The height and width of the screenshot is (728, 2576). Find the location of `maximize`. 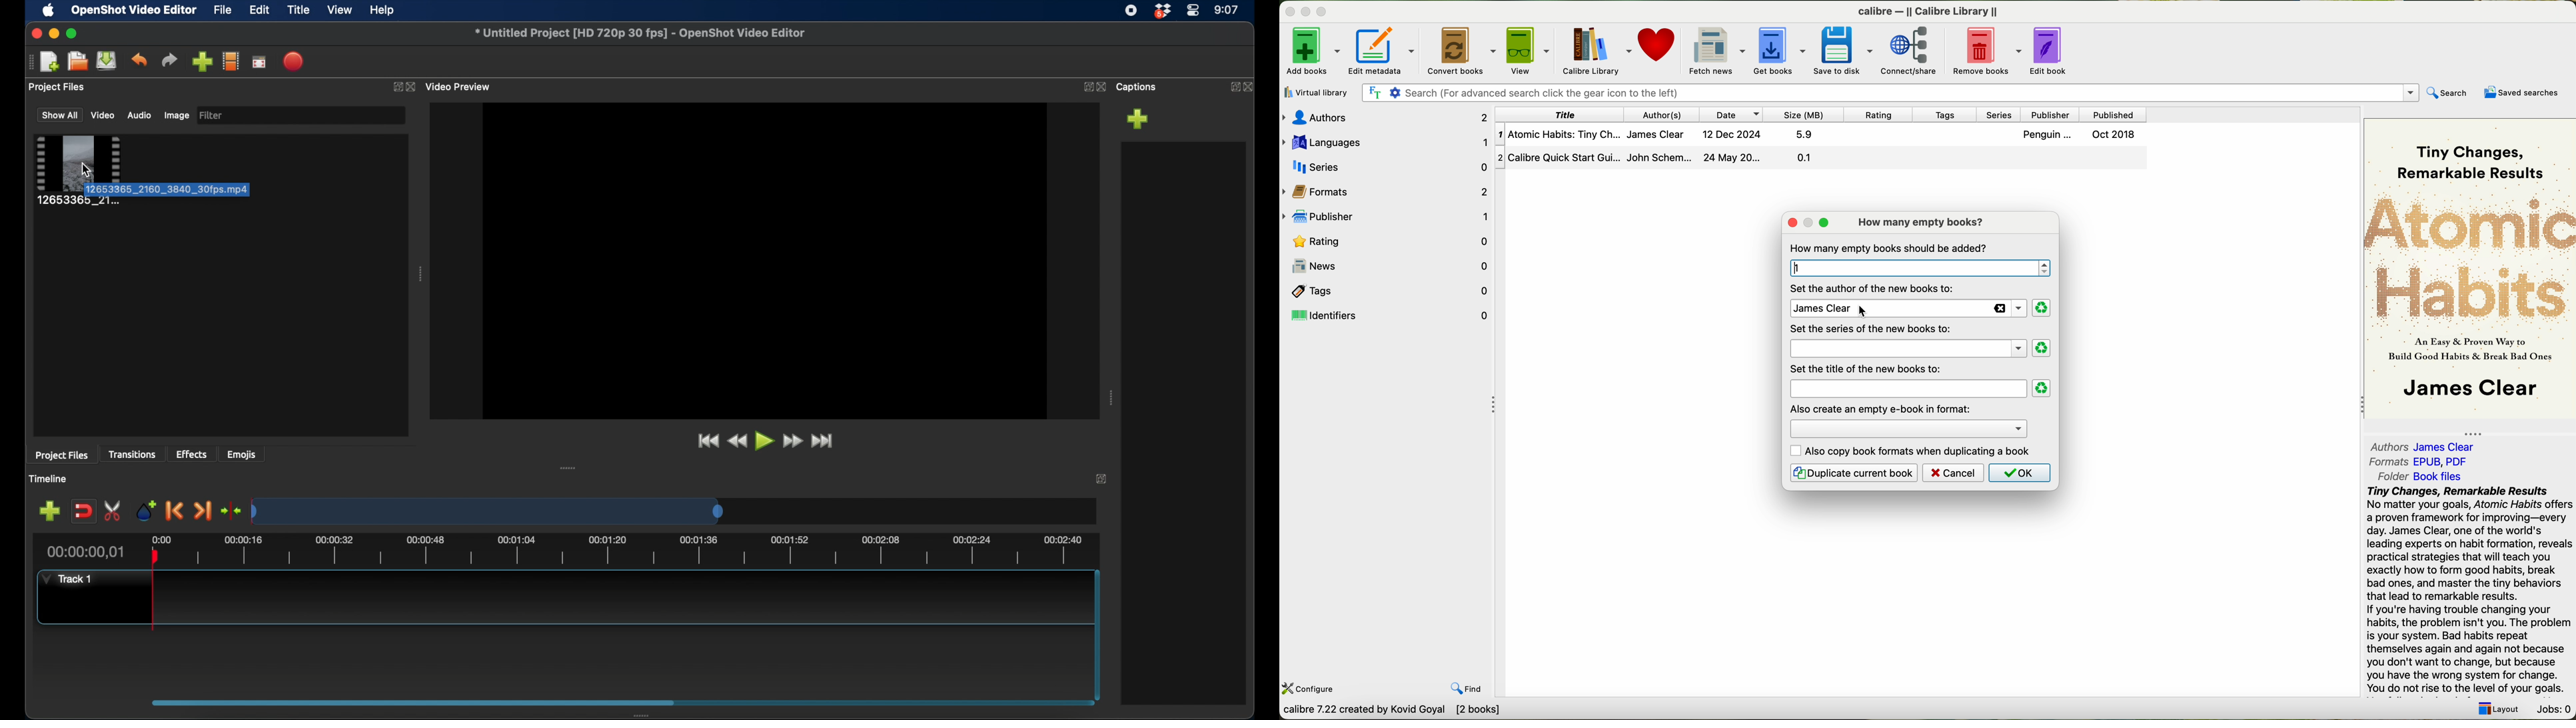

maximize is located at coordinates (1825, 223).